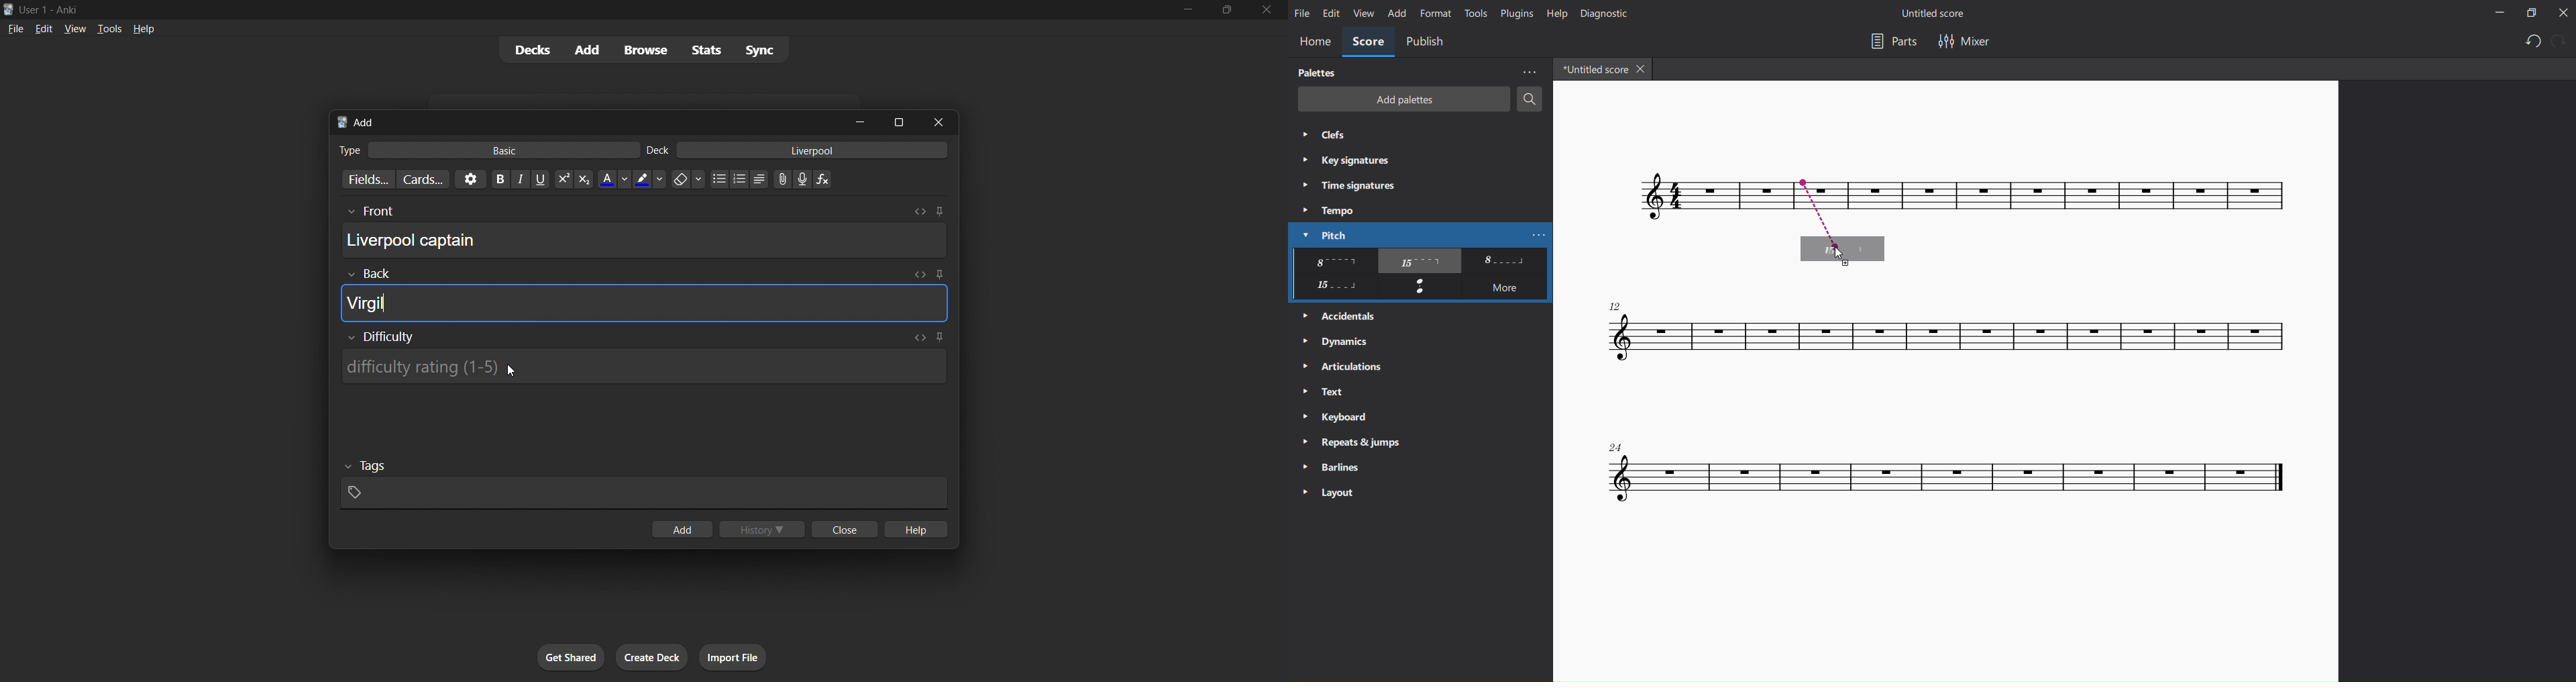  Describe the element at coordinates (645, 303) in the screenshot. I see `card back field input box` at that location.